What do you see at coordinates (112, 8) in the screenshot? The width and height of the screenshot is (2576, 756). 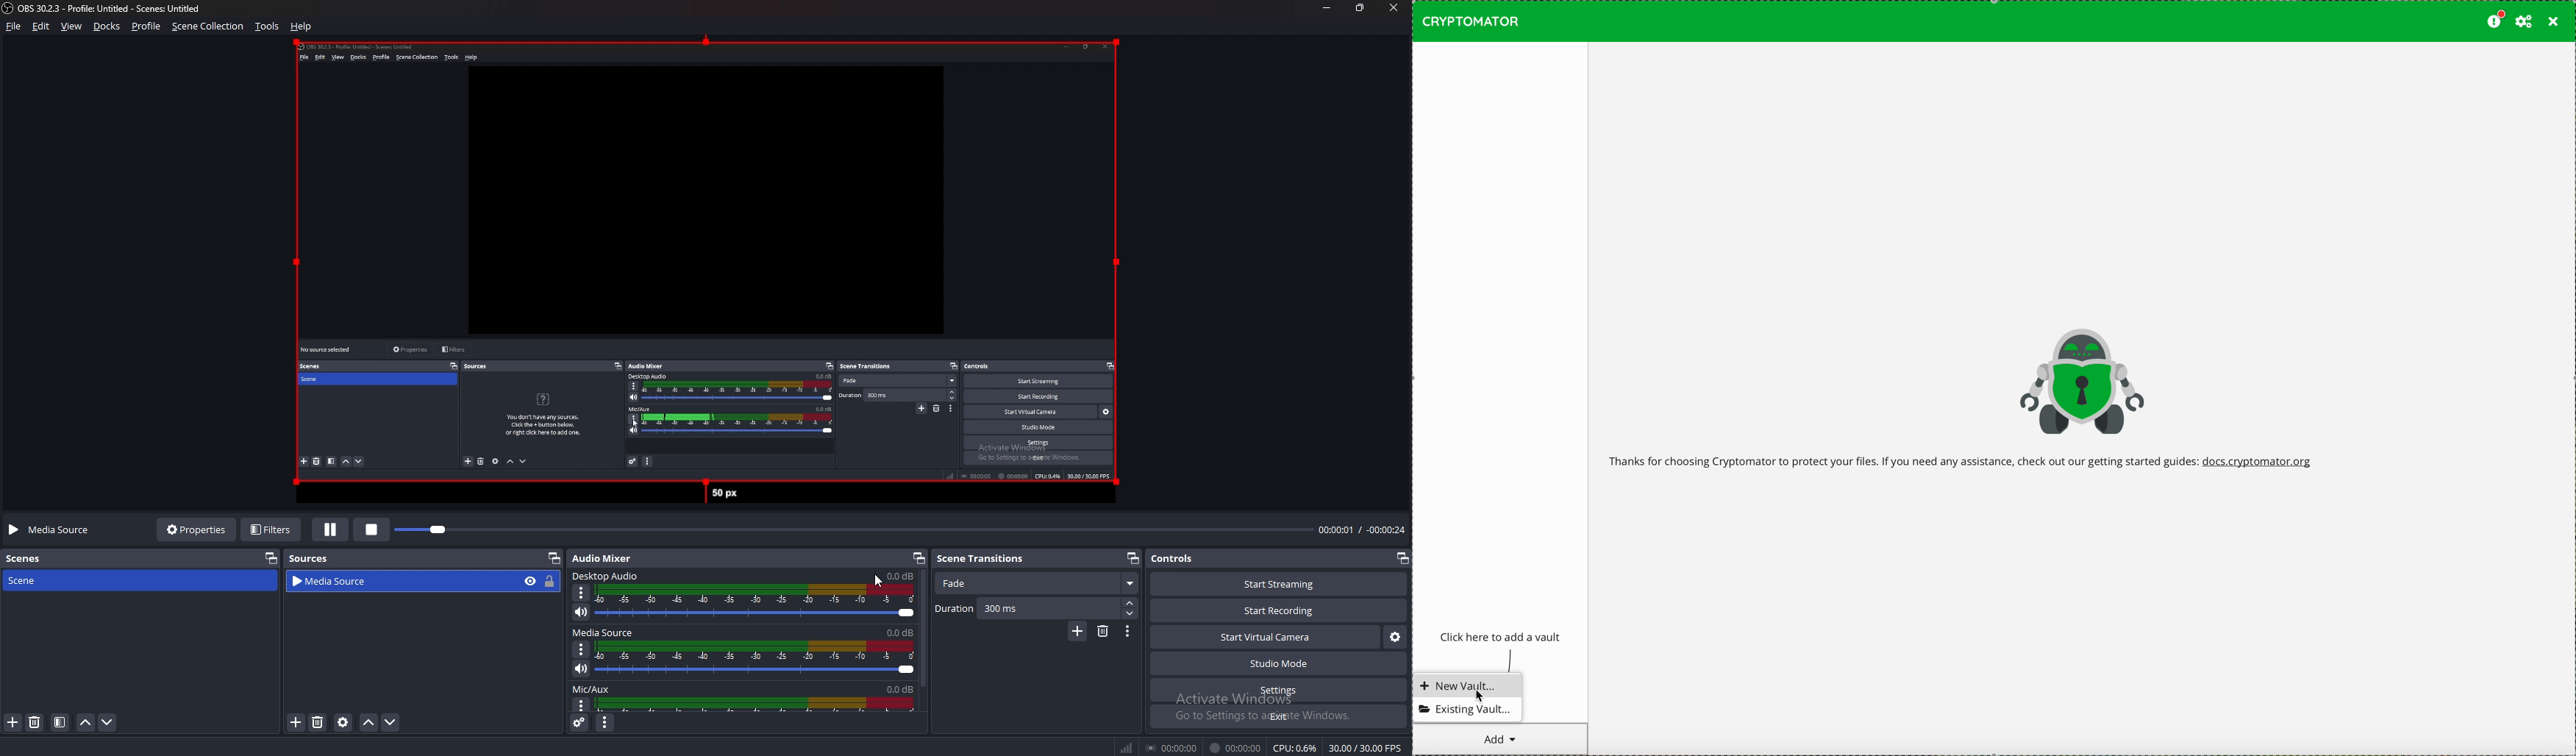 I see `‘OBS 30.2.3 - Profile: Untitled - Scenes: Untitled` at bounding box center [112, 8].